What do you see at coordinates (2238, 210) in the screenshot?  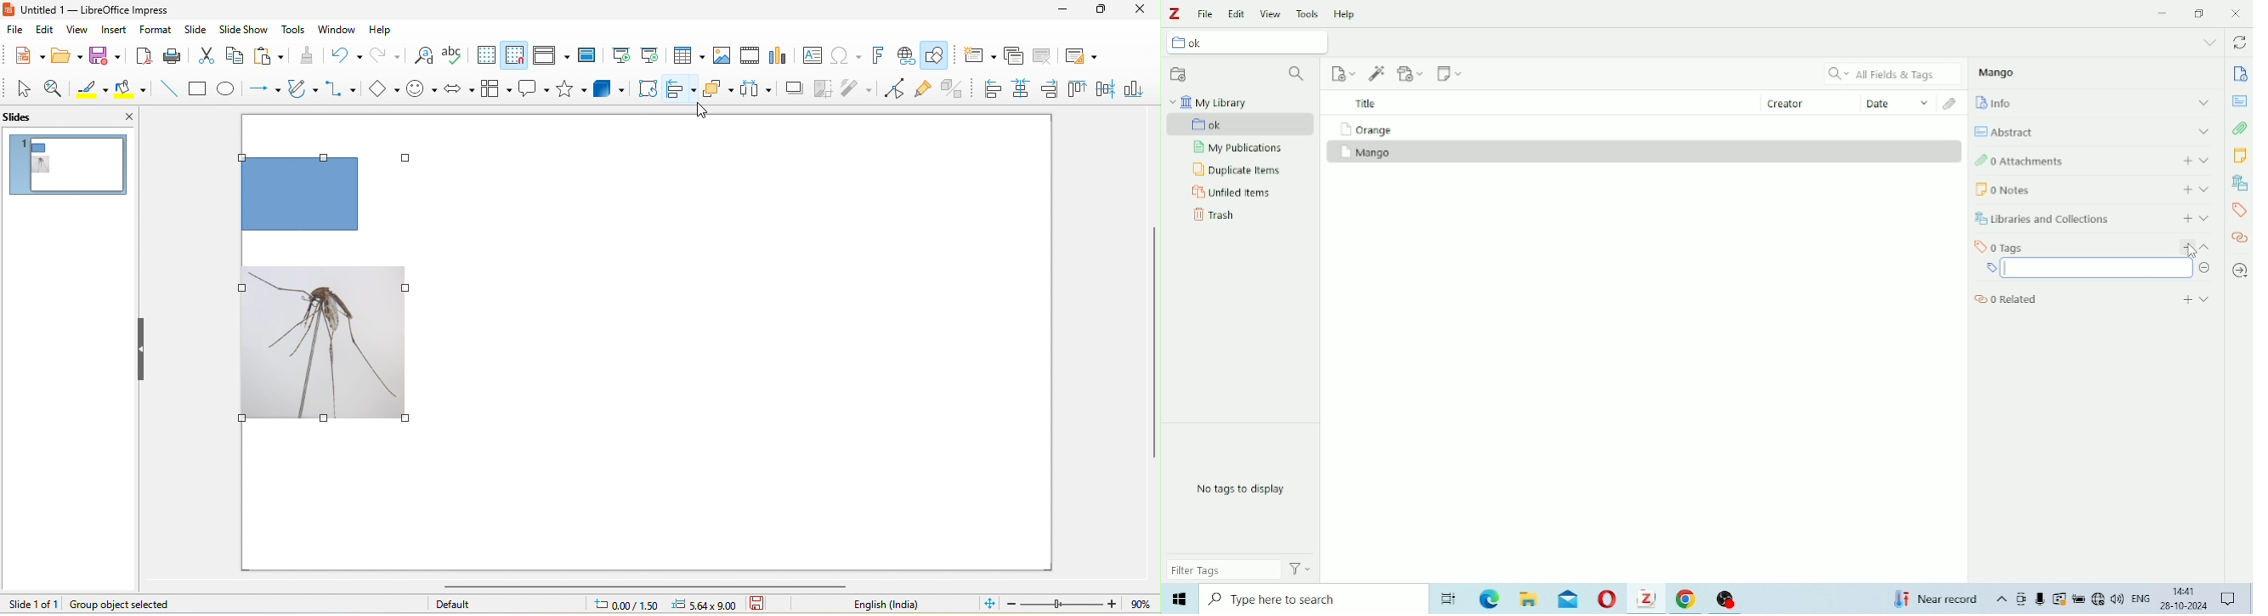 I see `Tags` at bounding box center [2238, 210].